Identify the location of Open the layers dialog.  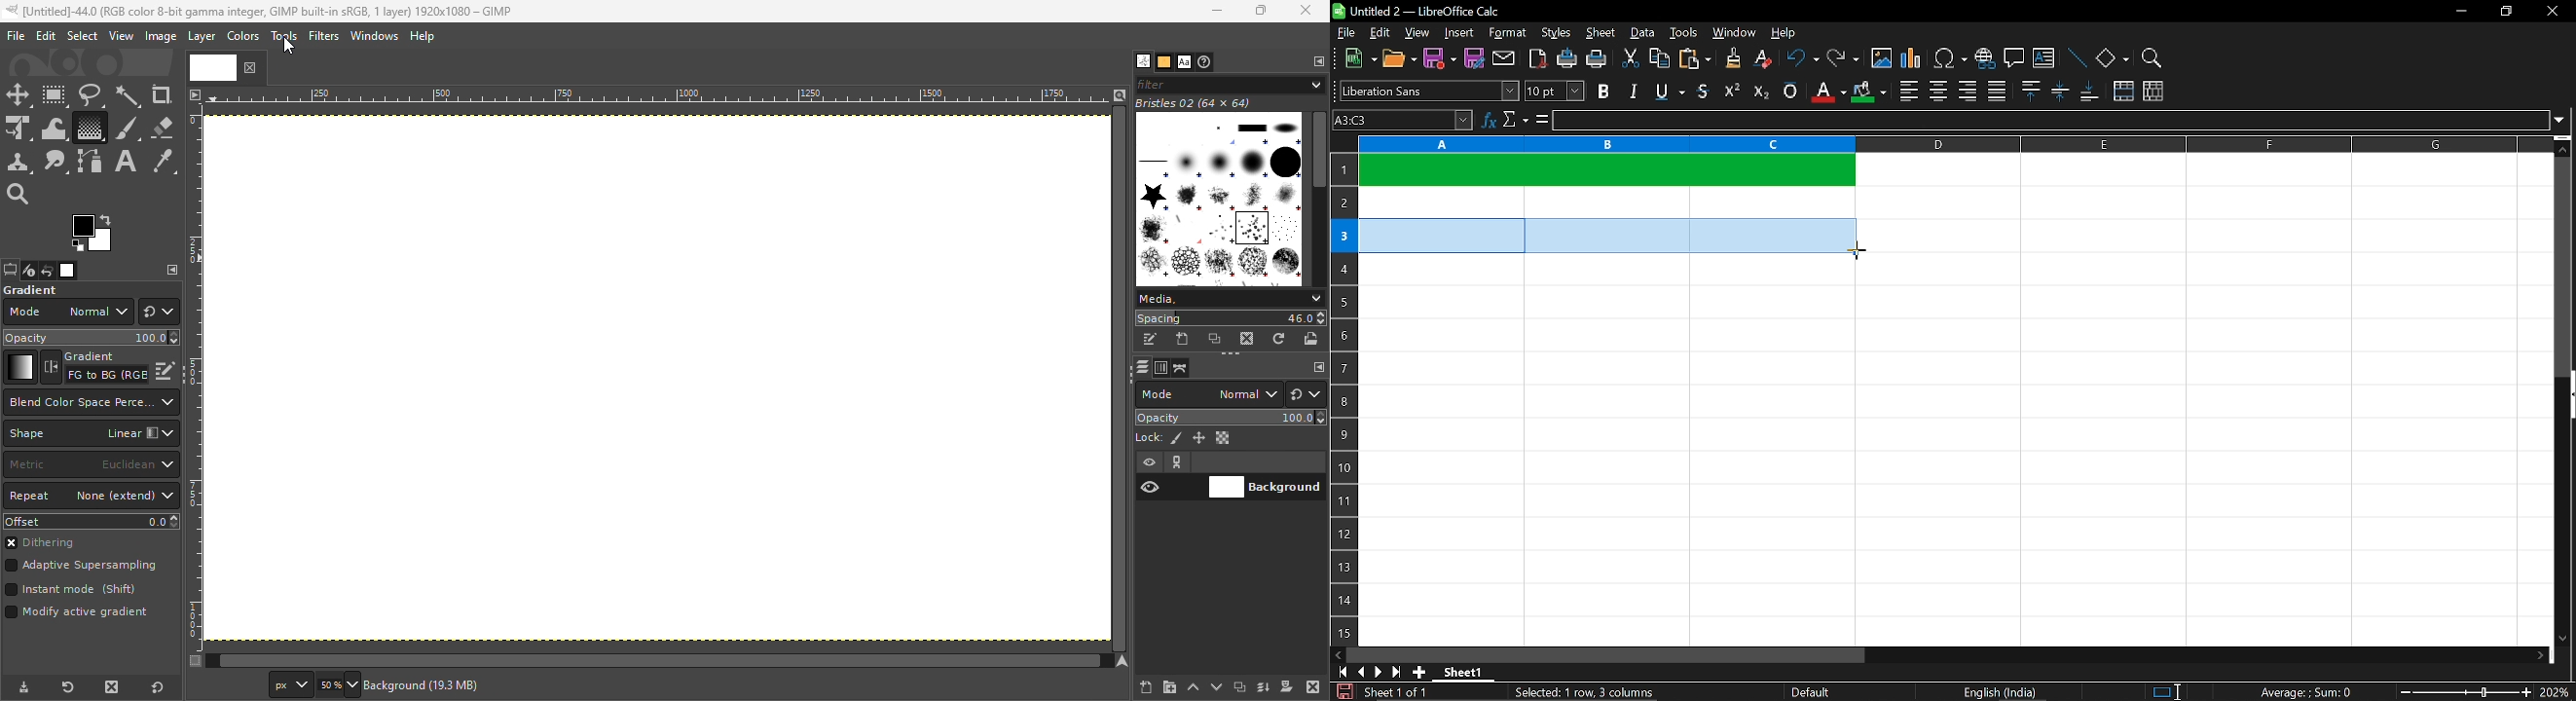
(1140, 367).